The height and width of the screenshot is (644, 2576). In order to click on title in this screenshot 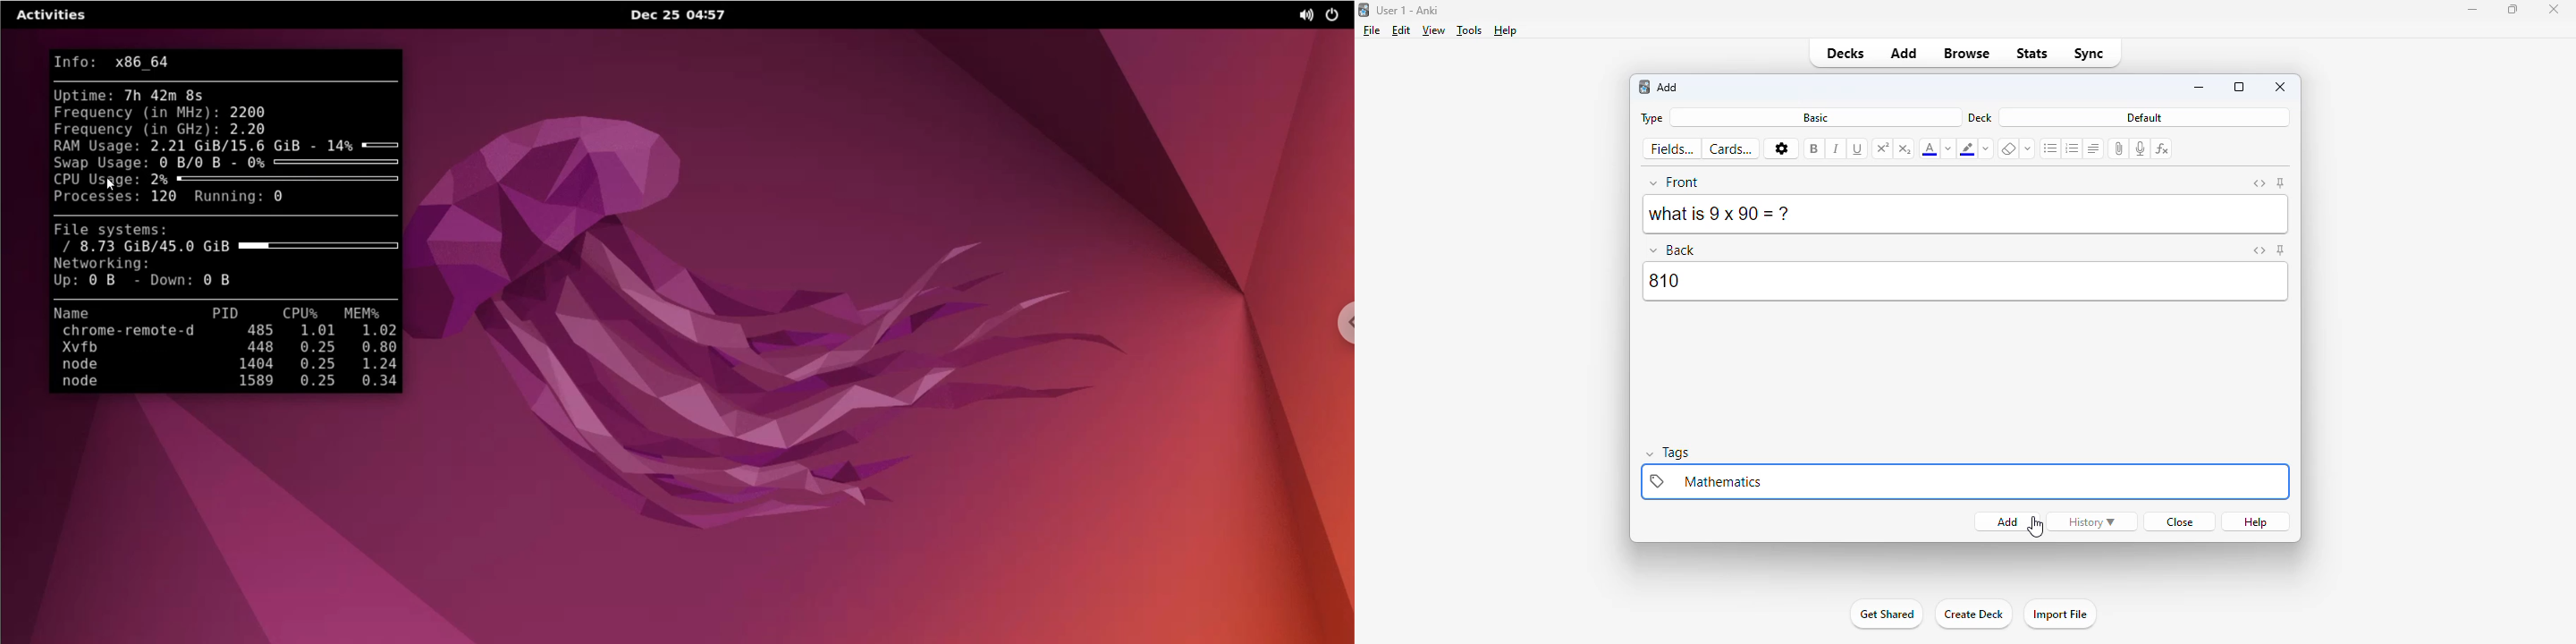, I will do `click(1408, 10)`.